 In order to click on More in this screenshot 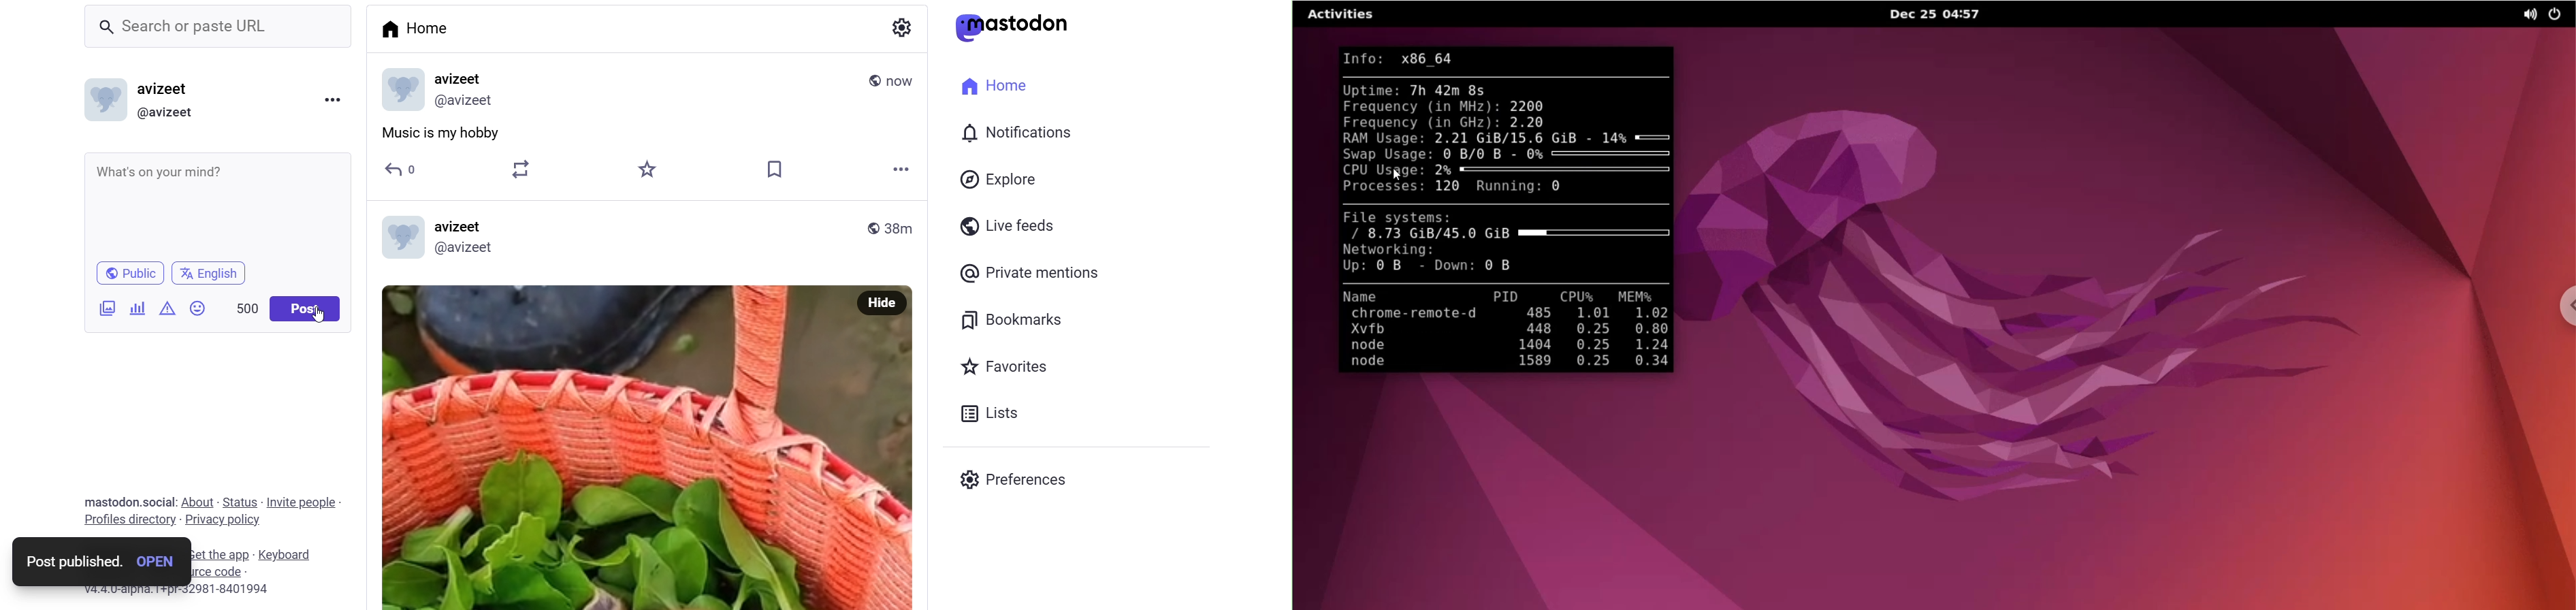, I will do `click(901, 168)`.